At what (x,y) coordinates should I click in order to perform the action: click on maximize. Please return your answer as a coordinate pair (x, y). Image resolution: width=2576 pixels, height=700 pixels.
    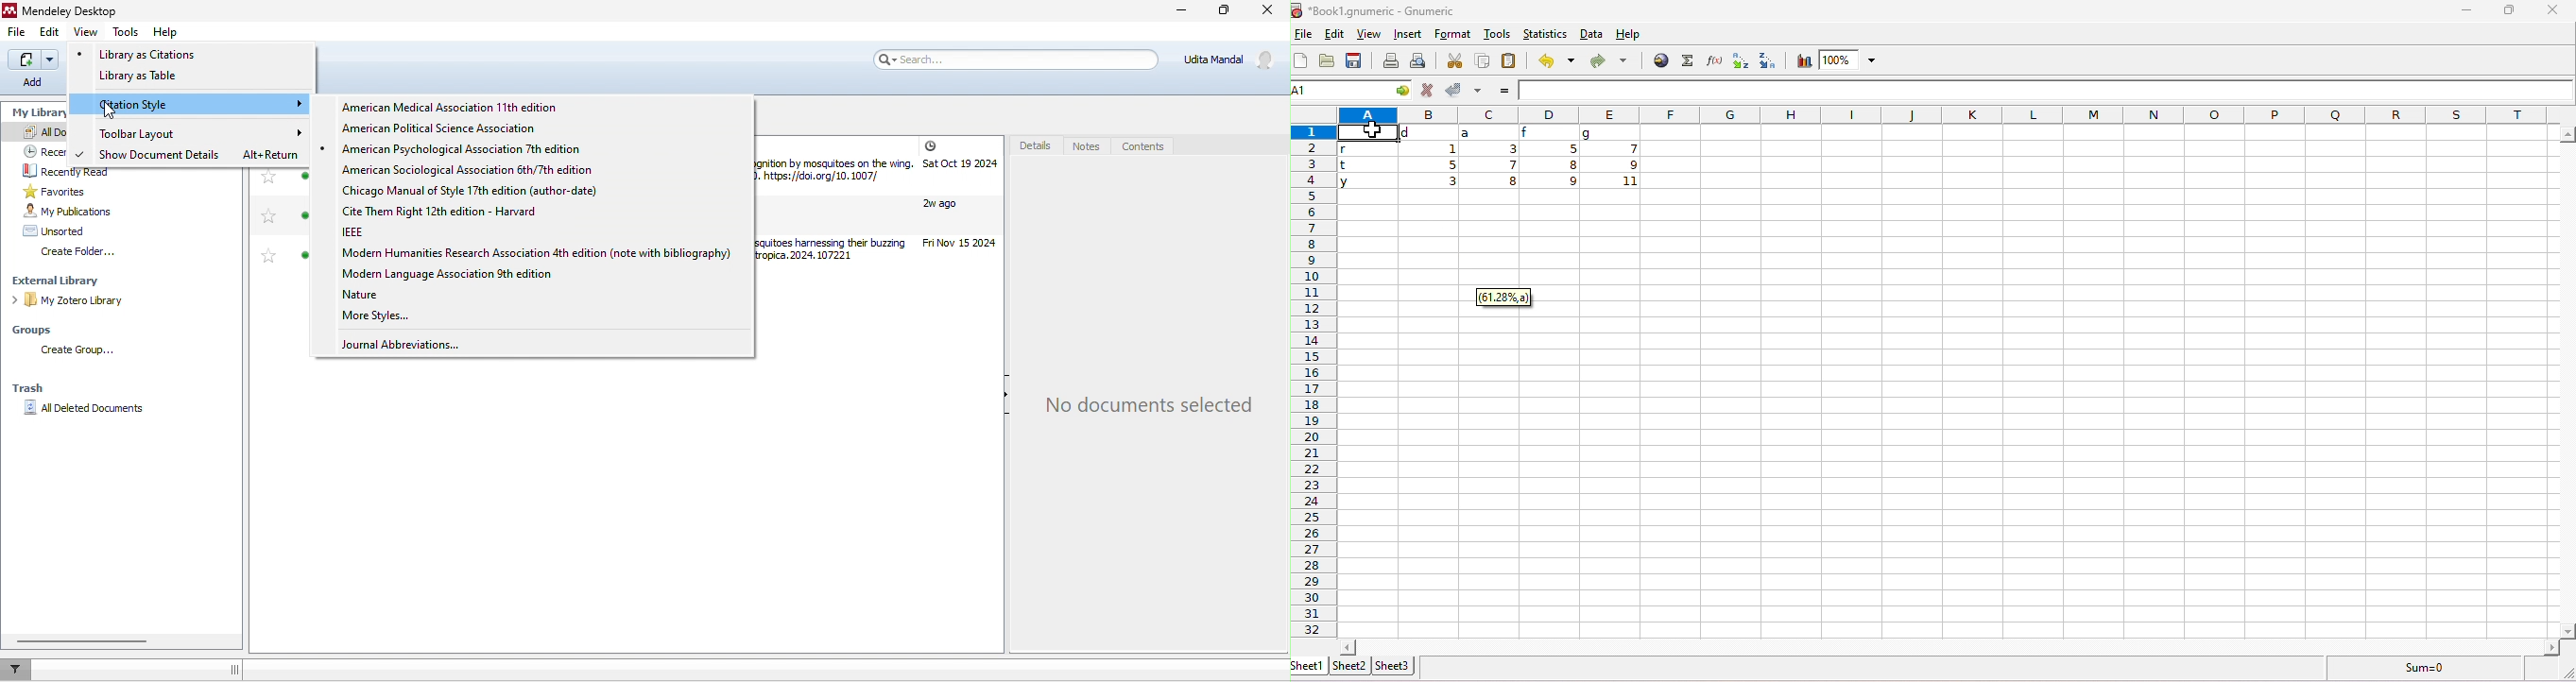
    Looking at the image, I should click on (2506, 10).